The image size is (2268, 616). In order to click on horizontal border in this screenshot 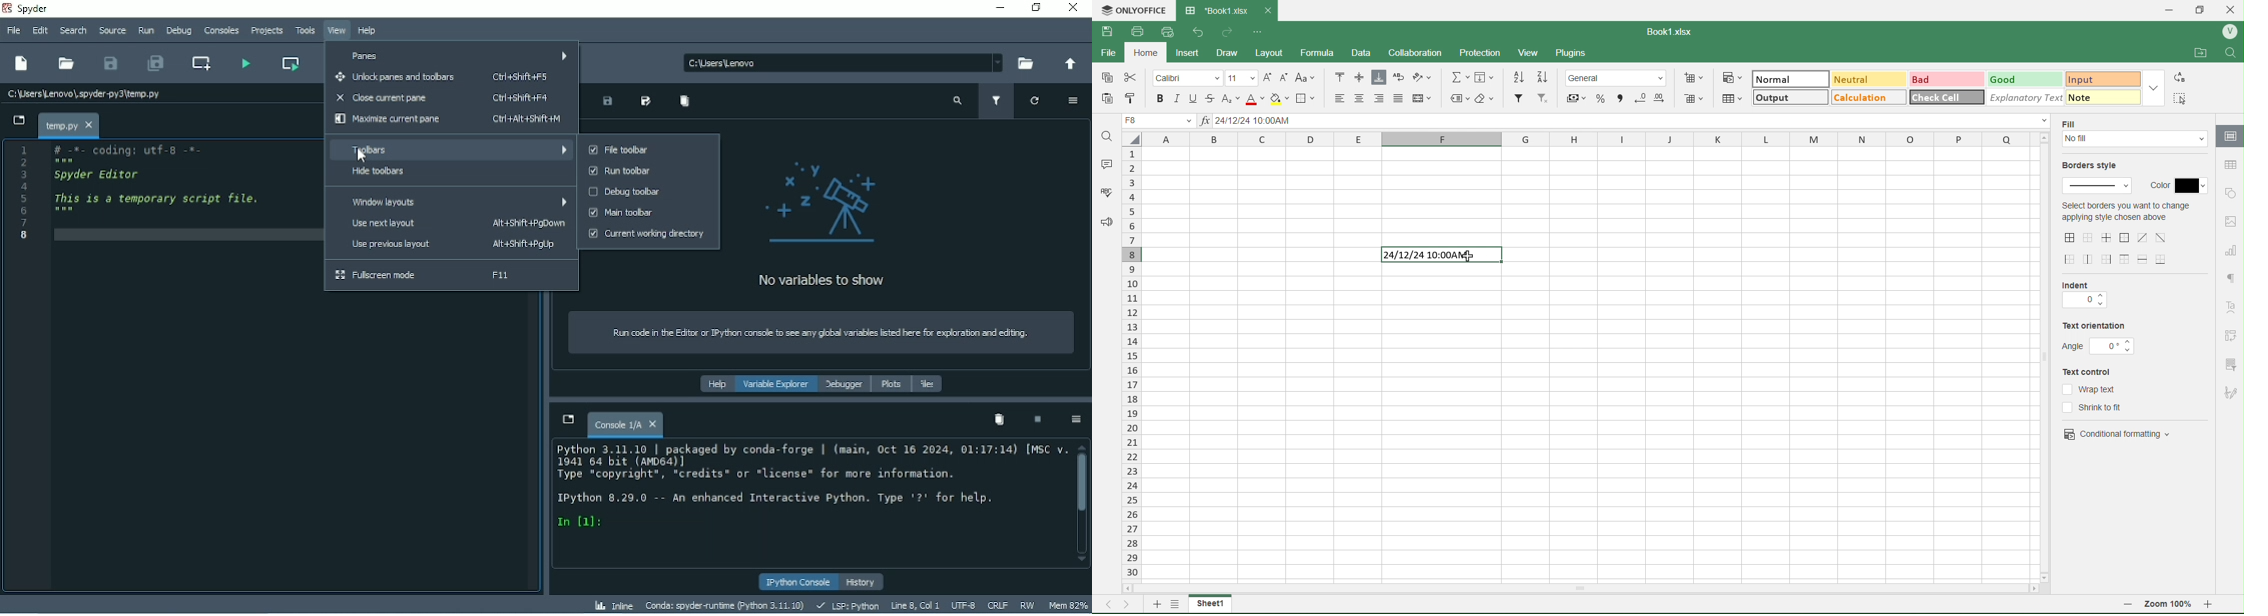, I will do `click(2145, 260)`.